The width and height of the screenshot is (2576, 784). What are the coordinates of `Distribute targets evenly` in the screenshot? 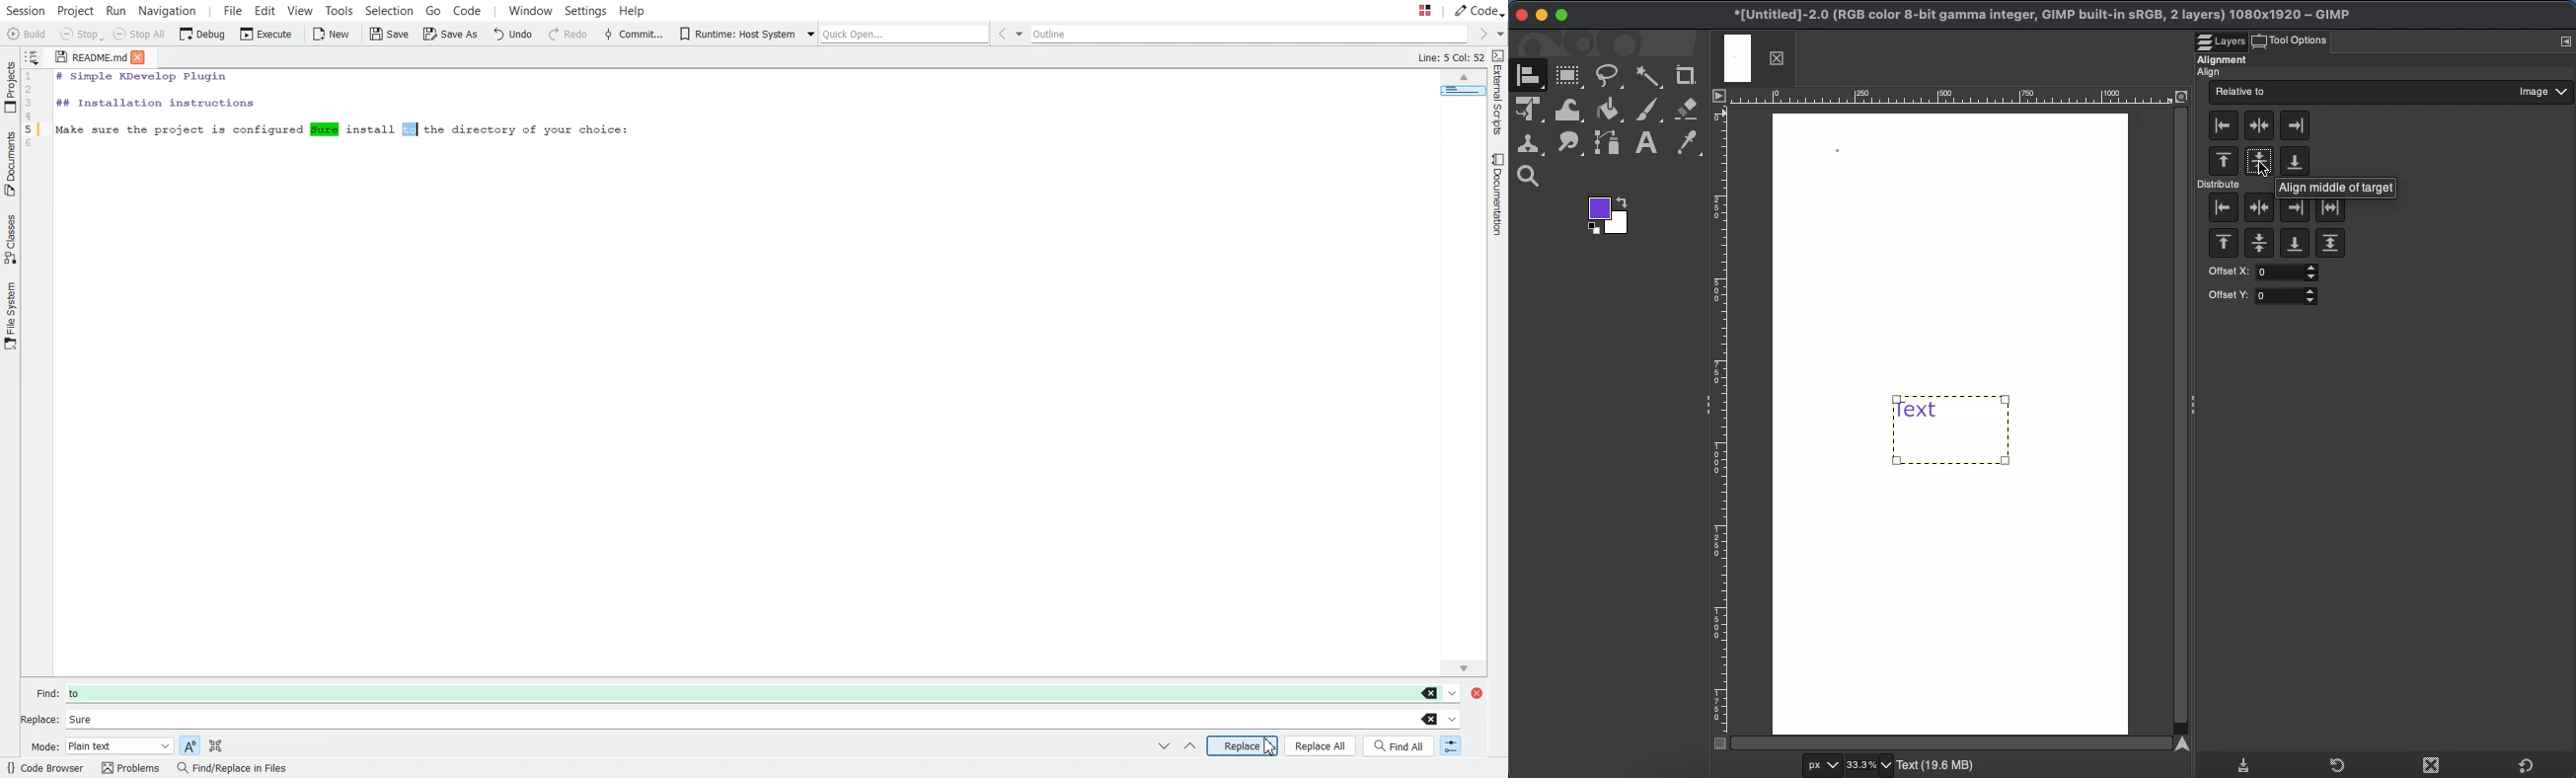 It's located at (2331, 208).